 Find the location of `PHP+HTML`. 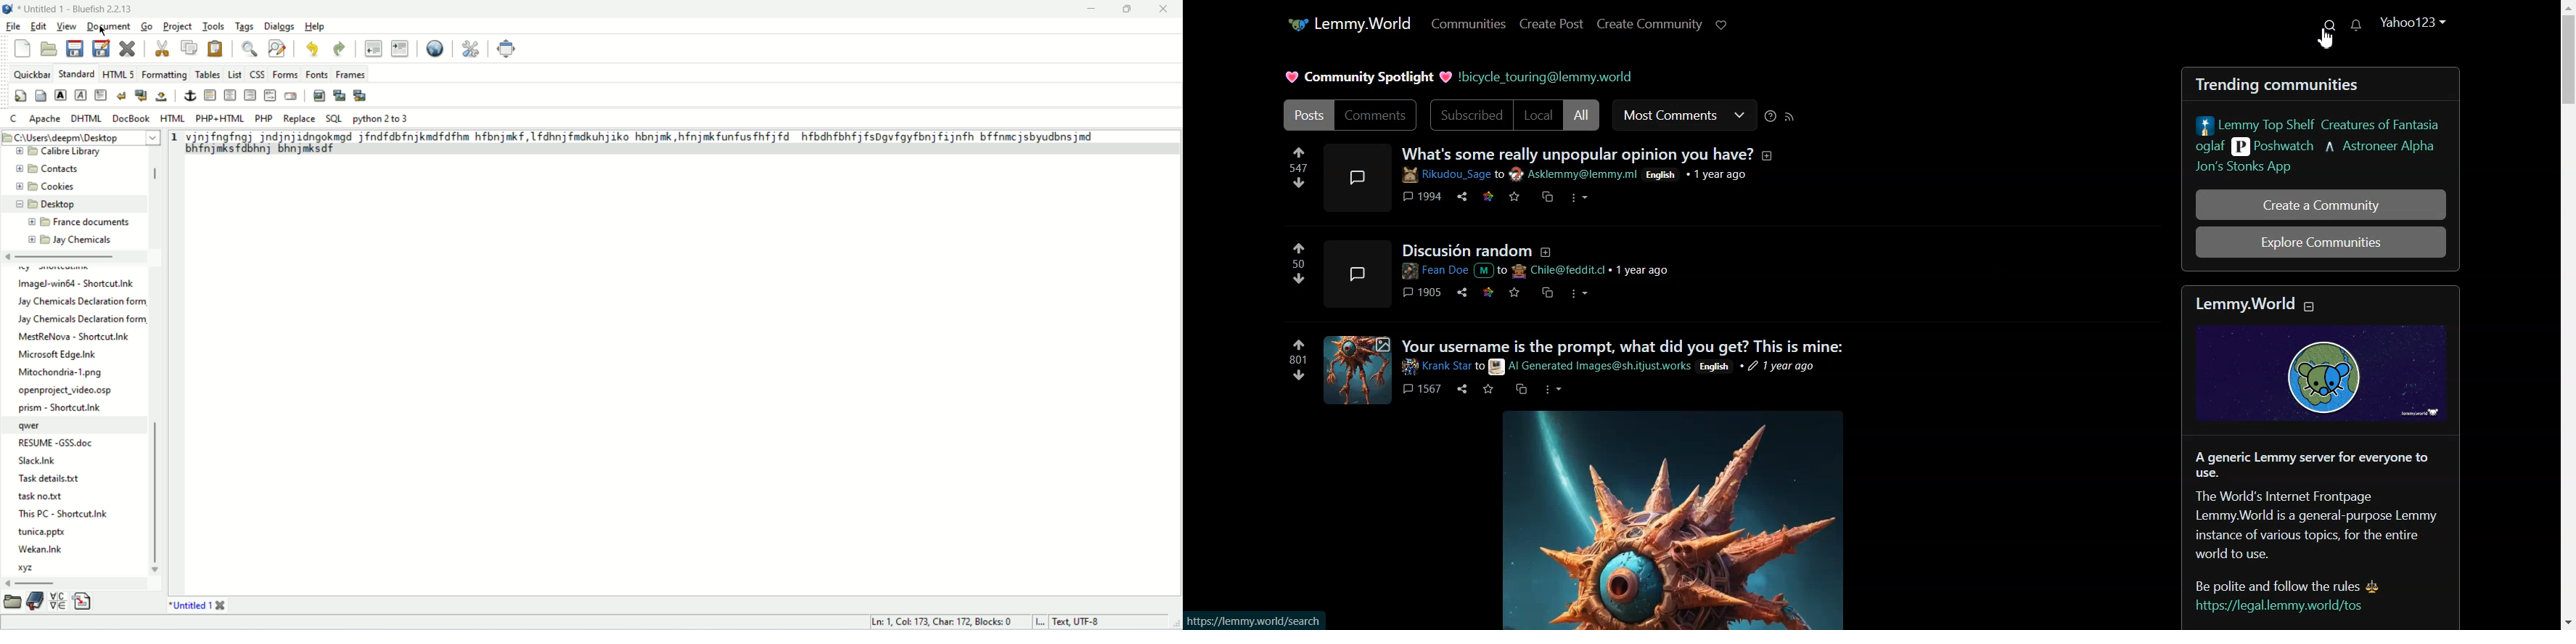

PHP+HTML is located at coordinates (220, 120).